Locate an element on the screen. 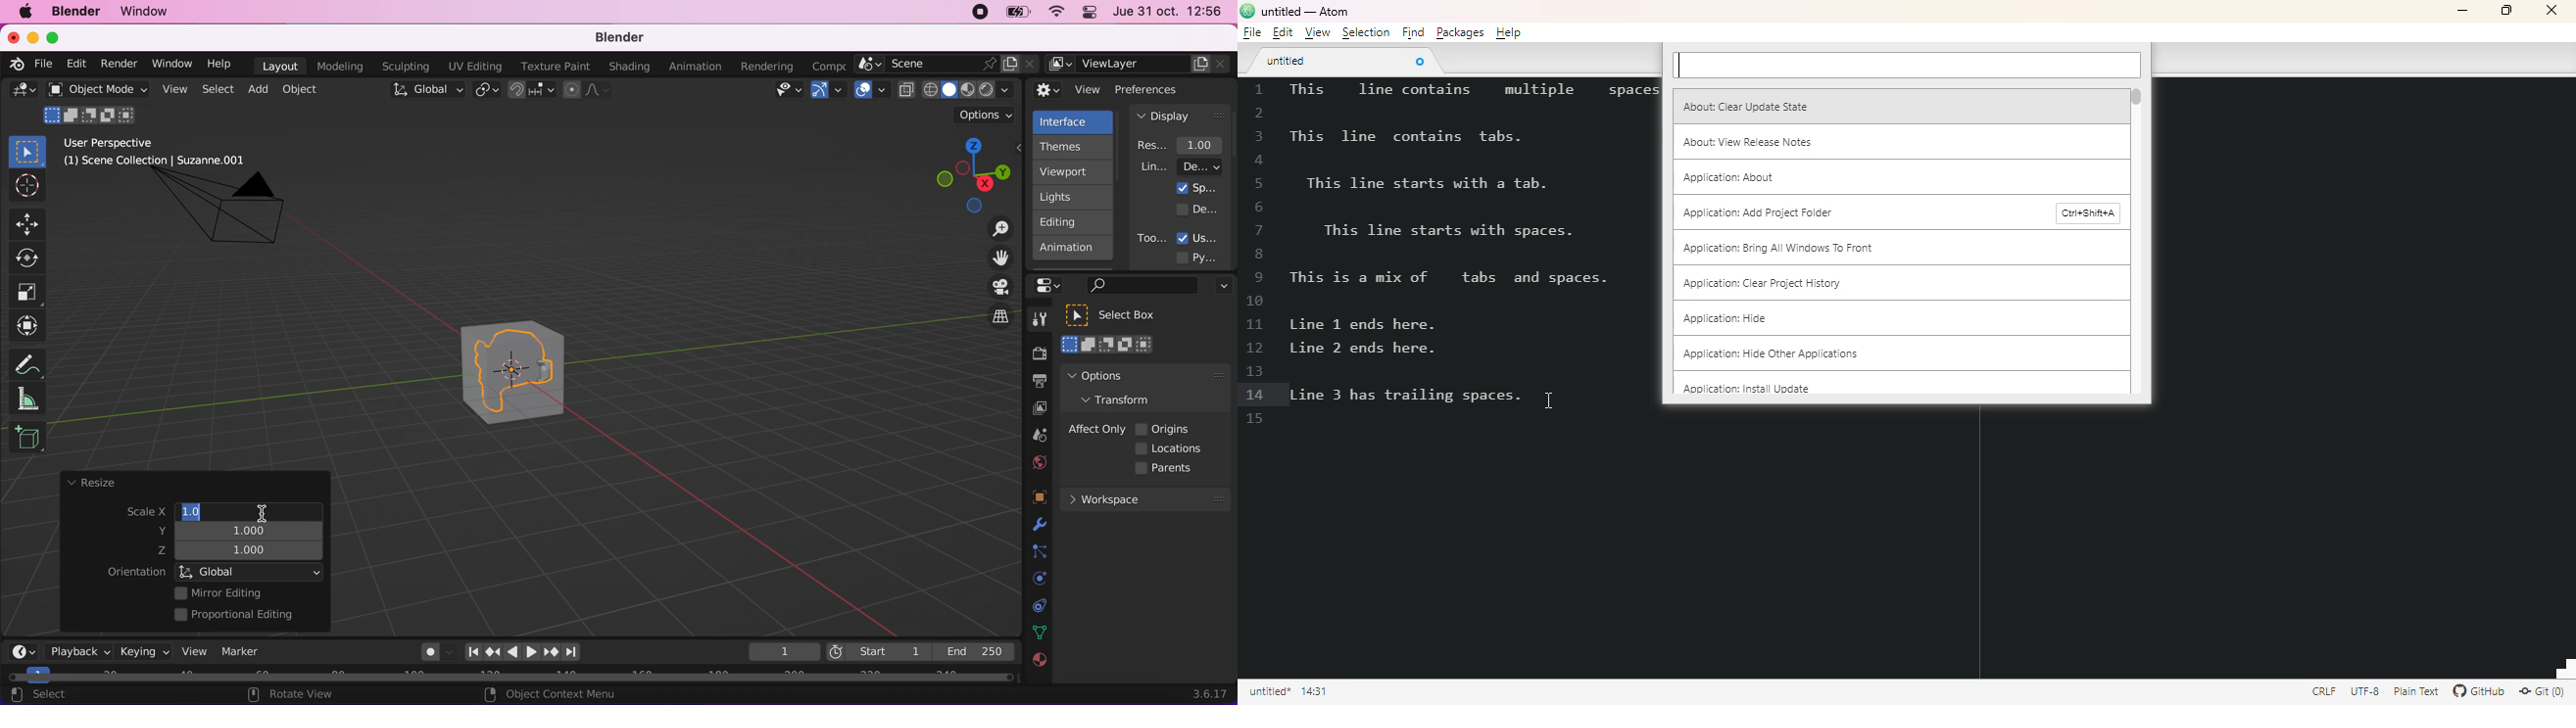  find is located at coordinates (1413, 32).